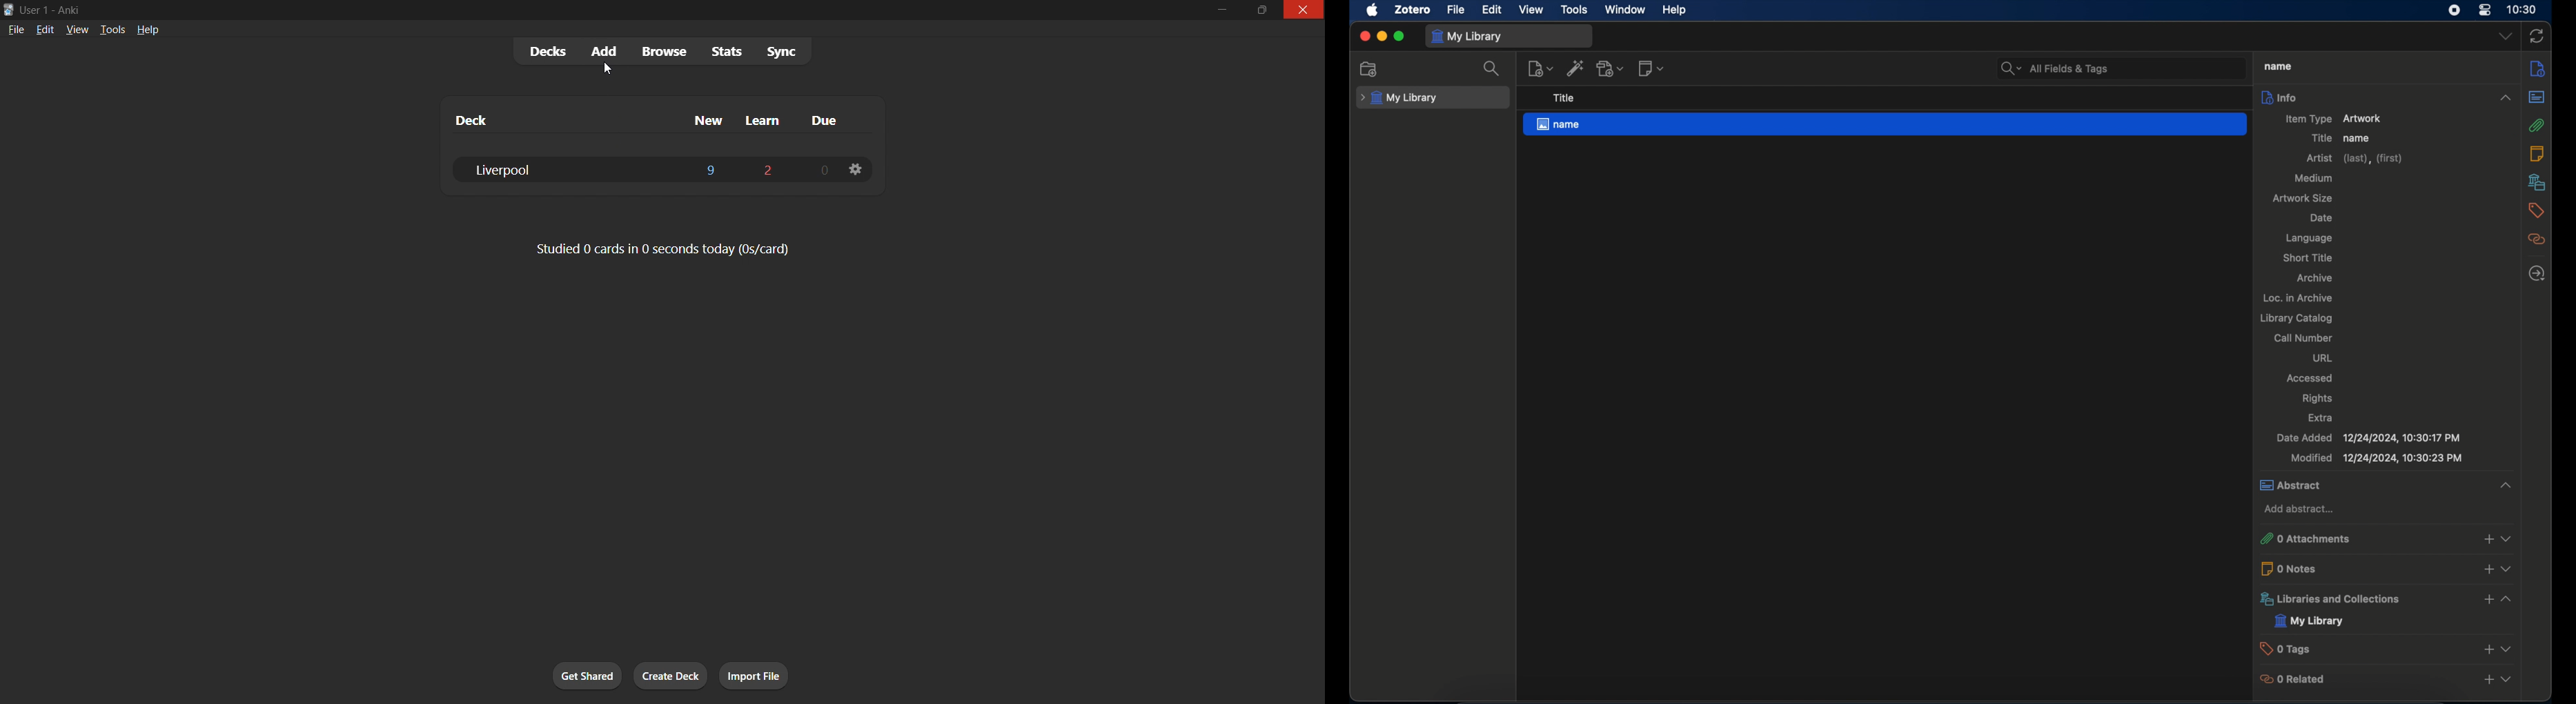 Image resolution: width=2576 pixels, height=728 pixels. Describe the element at coordinates (582, 674) in the screenshot. I see `get shared` at that location.